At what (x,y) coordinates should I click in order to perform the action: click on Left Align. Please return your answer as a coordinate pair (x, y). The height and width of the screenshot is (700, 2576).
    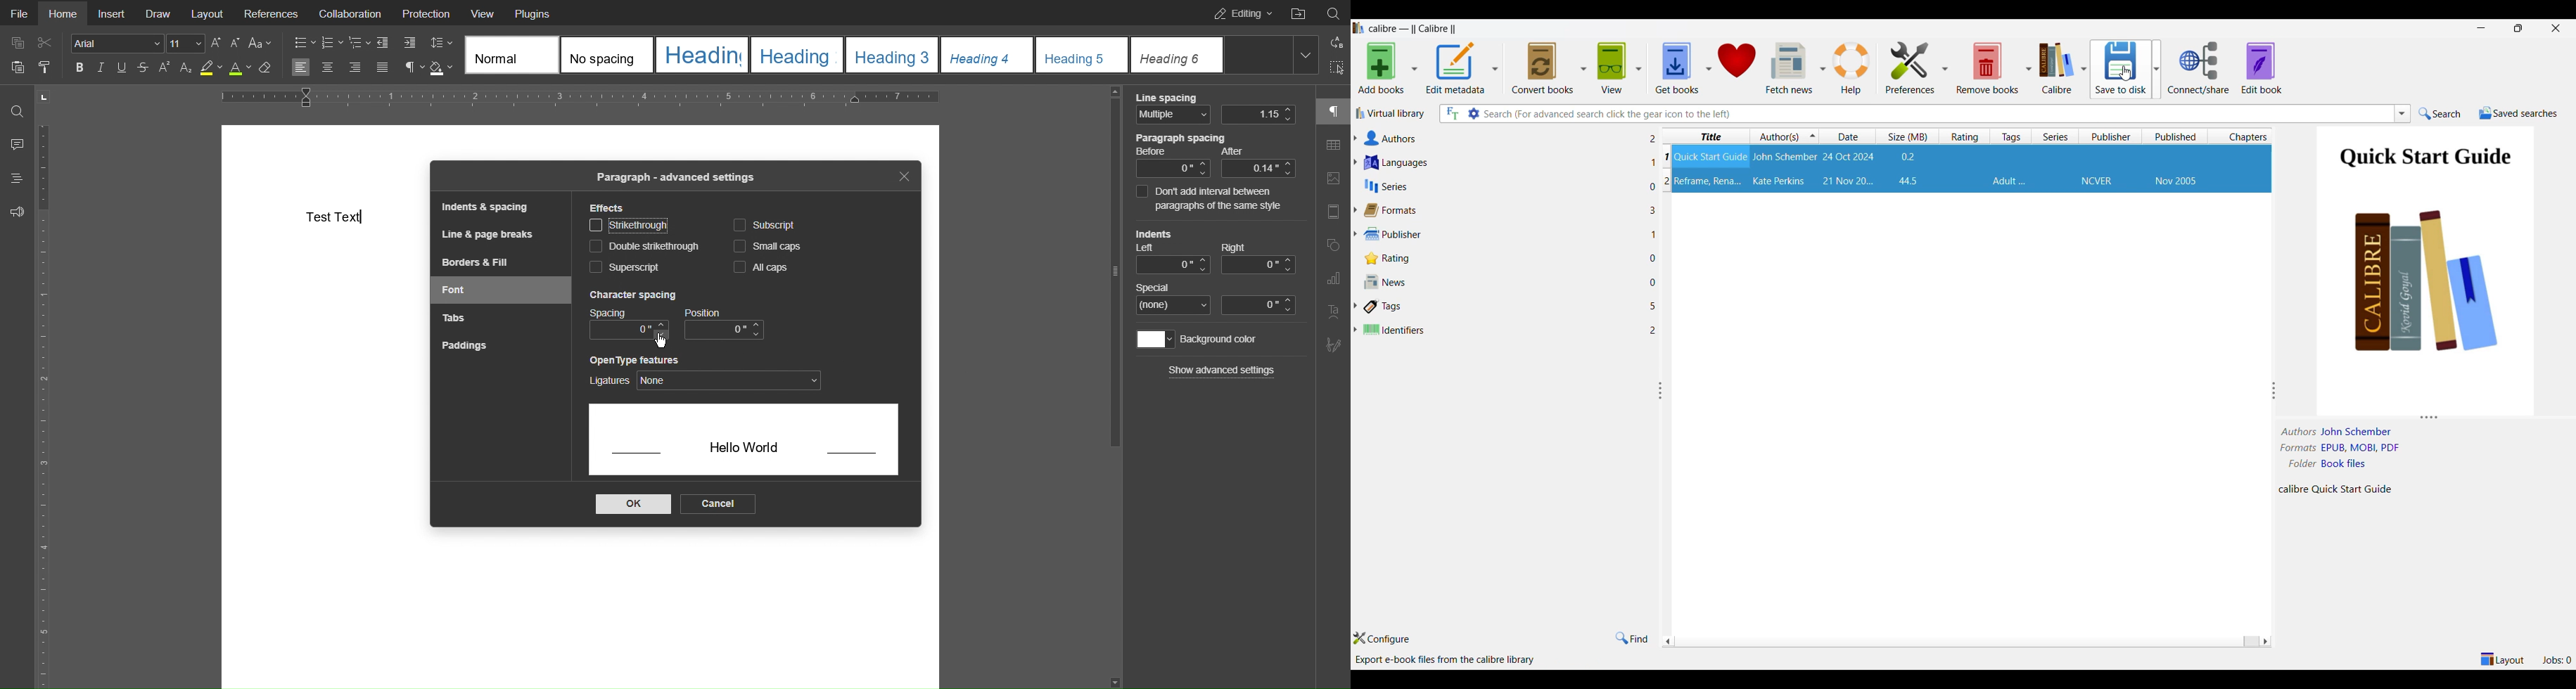
    Looking at the image, I should click on (300, 68).